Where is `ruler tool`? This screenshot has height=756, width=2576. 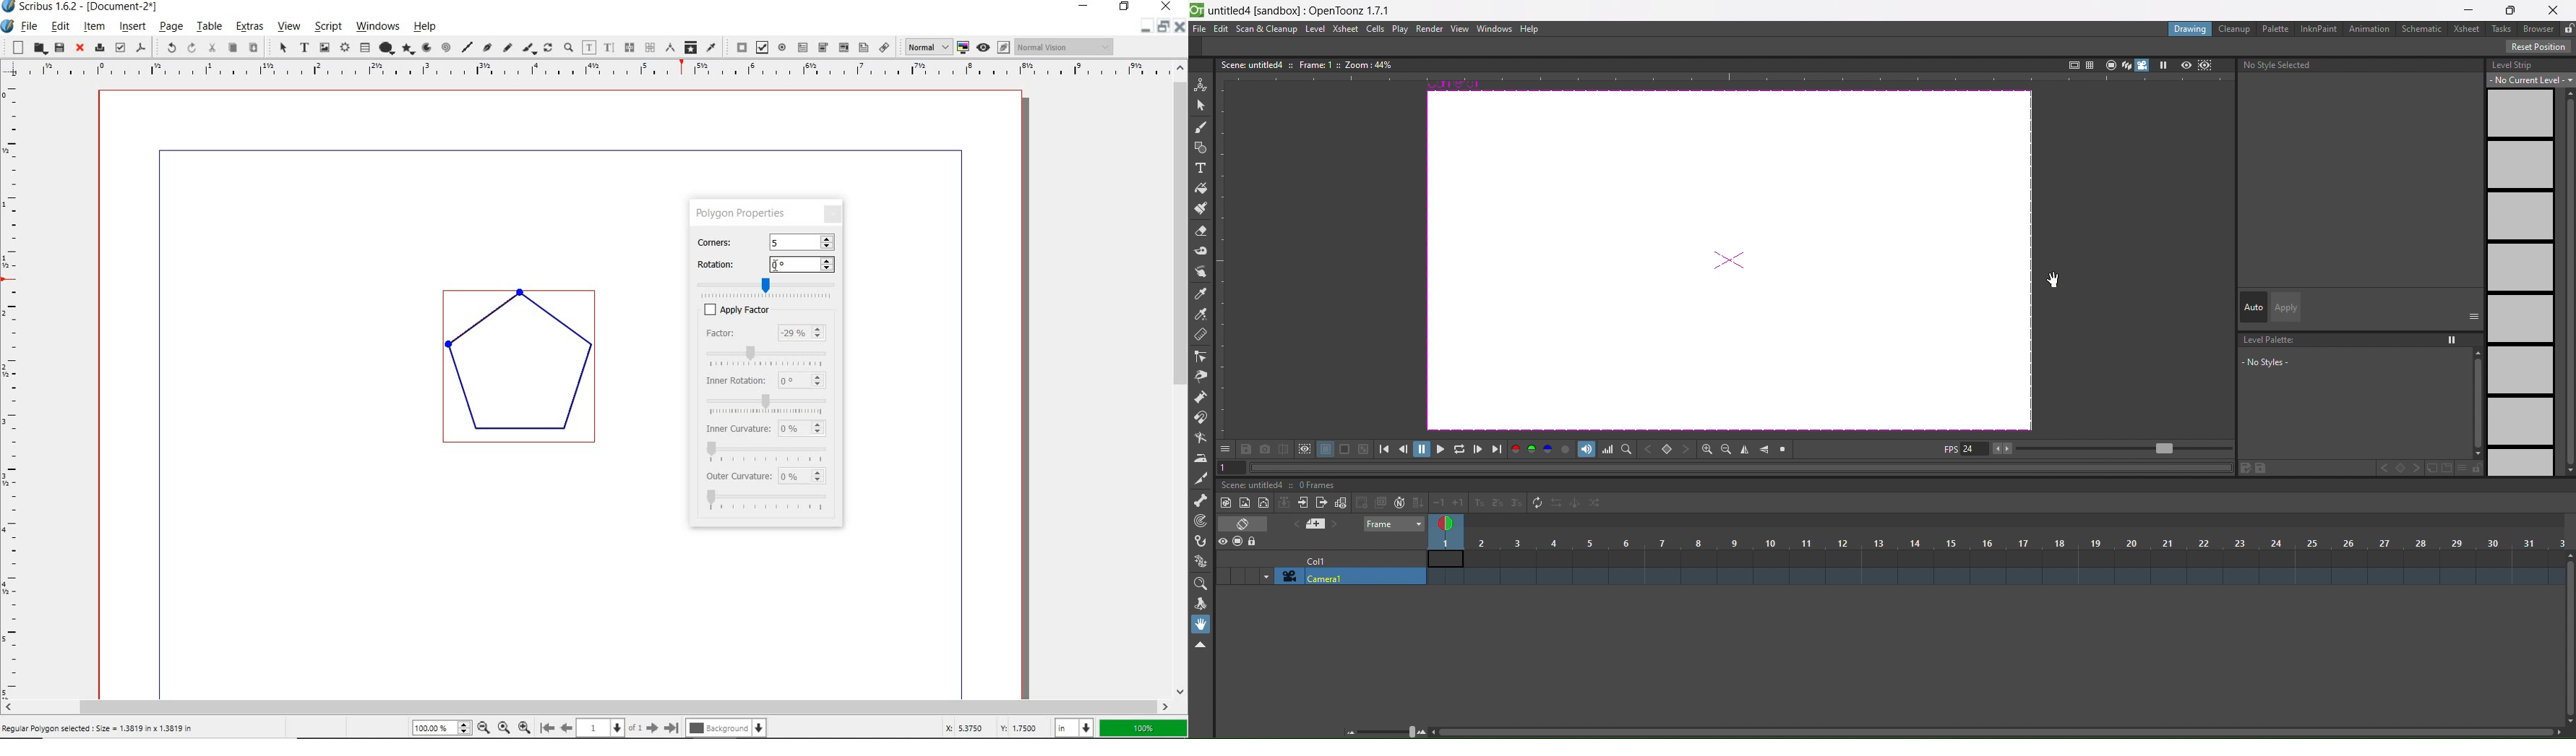 ruler tool is located at coordinates (1199, 334).